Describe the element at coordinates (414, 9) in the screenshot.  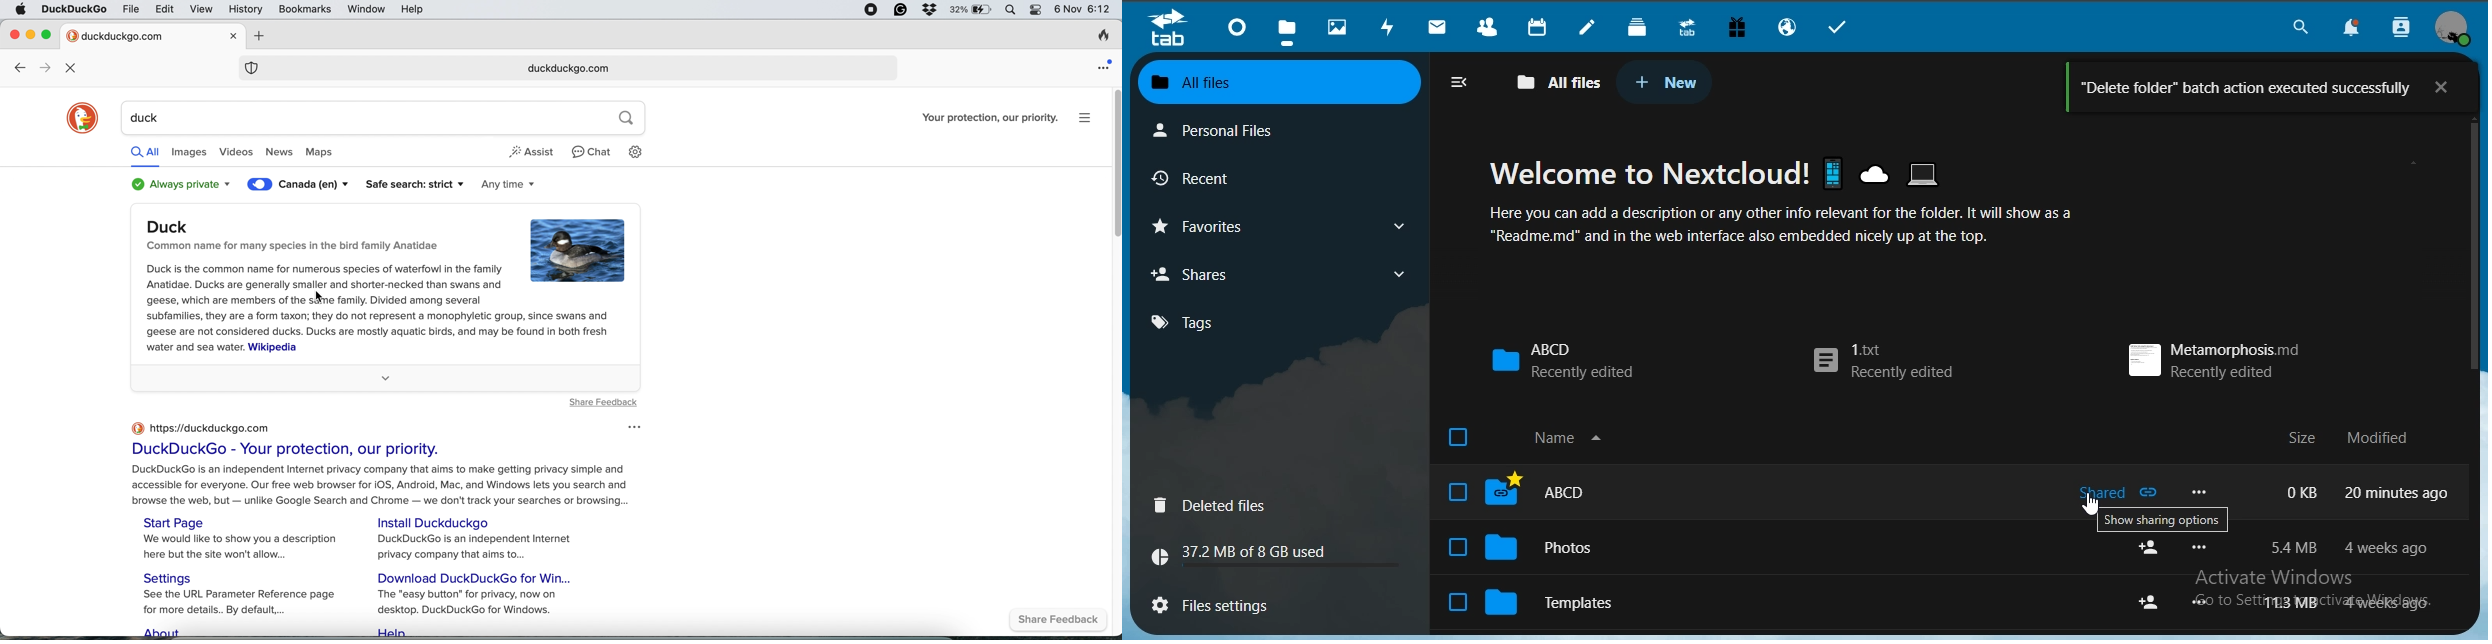
I see `help` at that location.